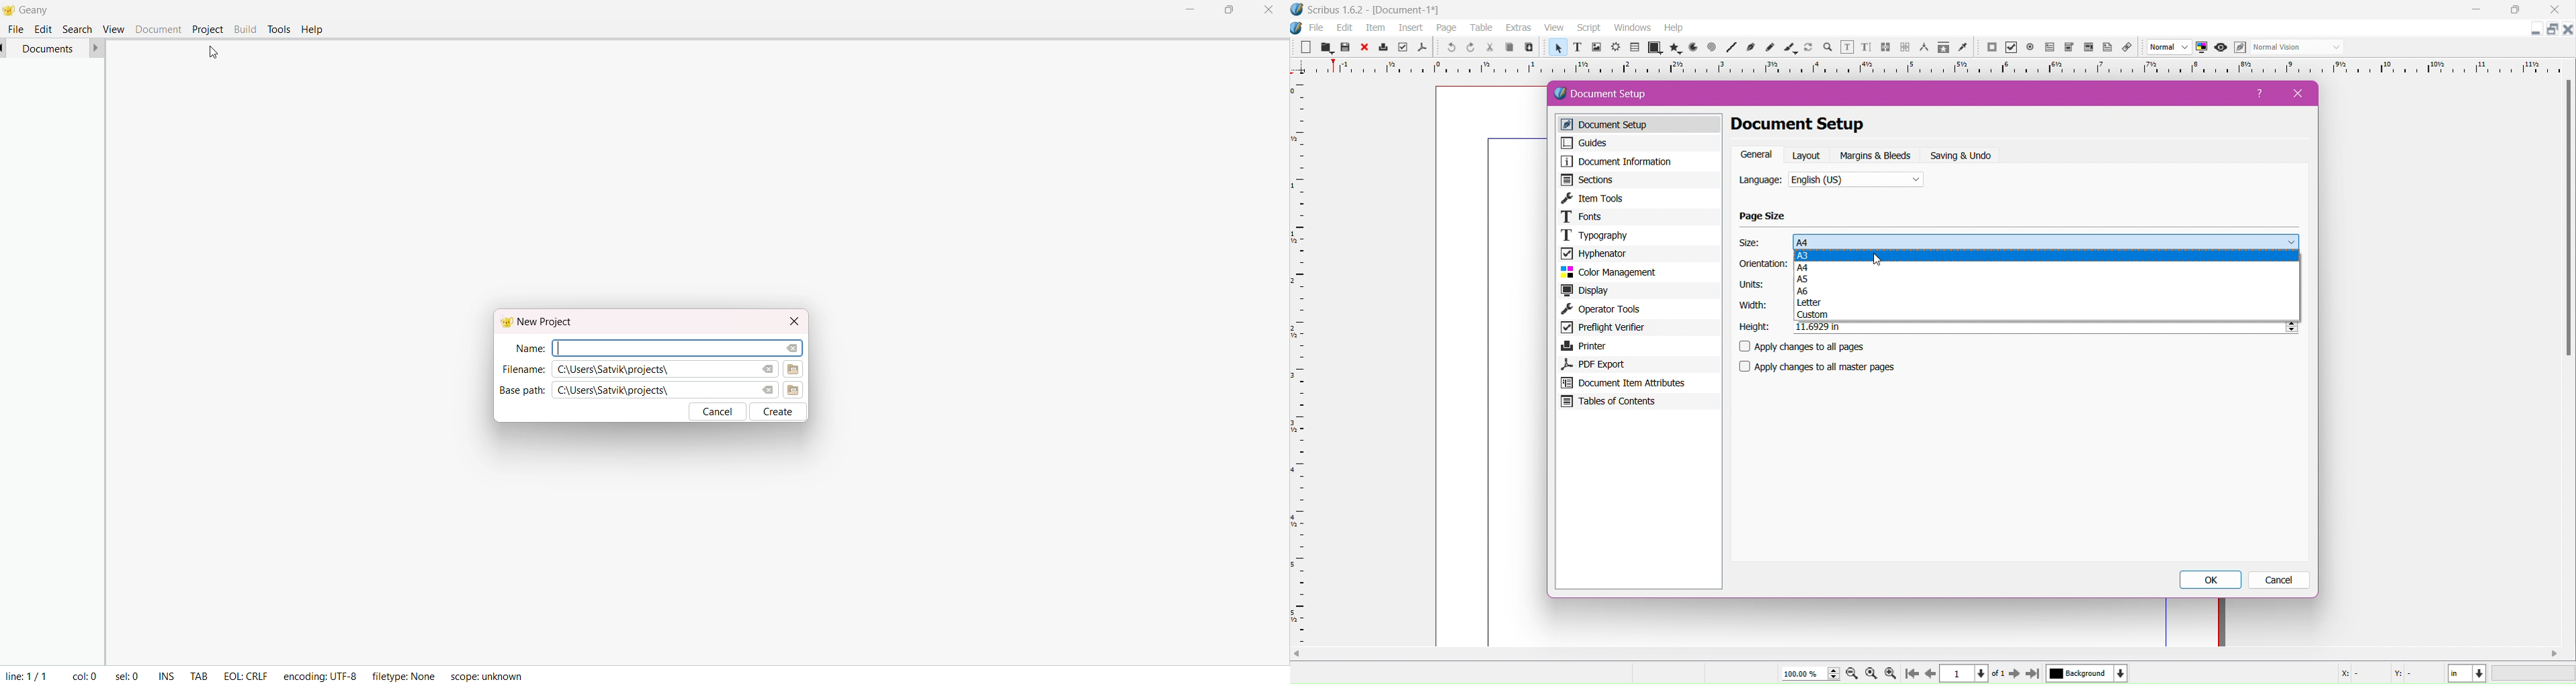  Describe the element at coordinates (1636, 364) in the screenshot. I see `PDF Export` at that location.